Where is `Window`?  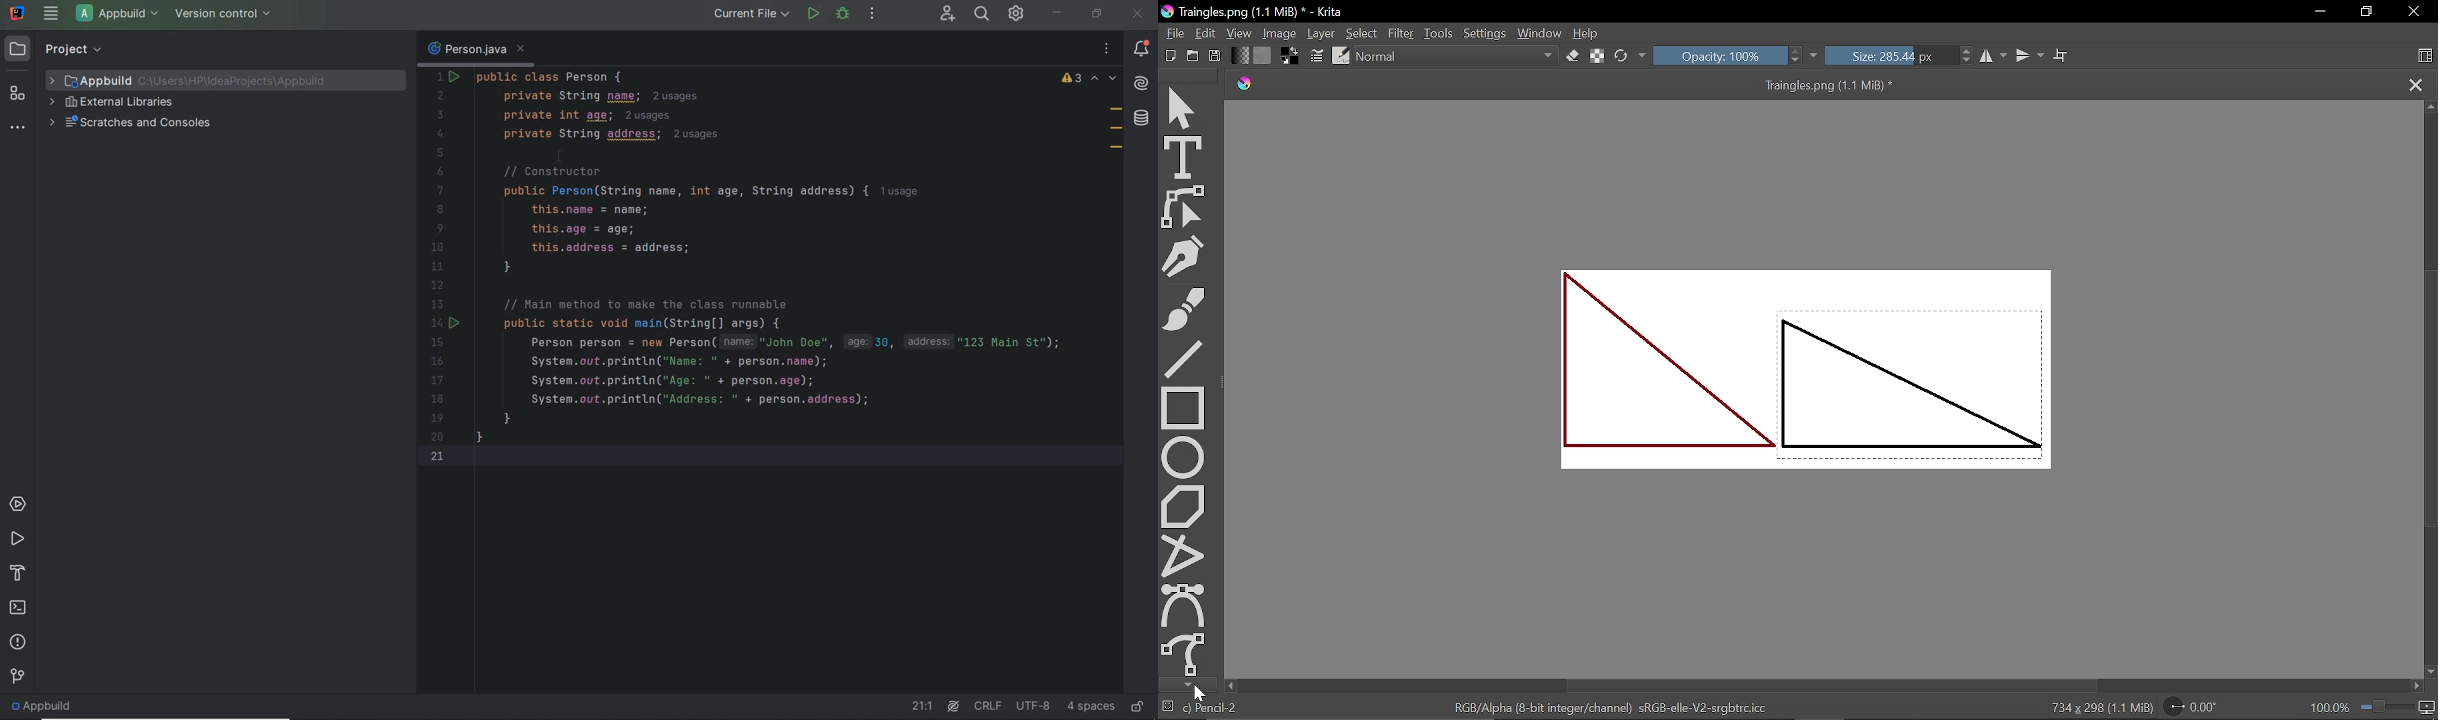
Window is located at coordinates (1539, 34).